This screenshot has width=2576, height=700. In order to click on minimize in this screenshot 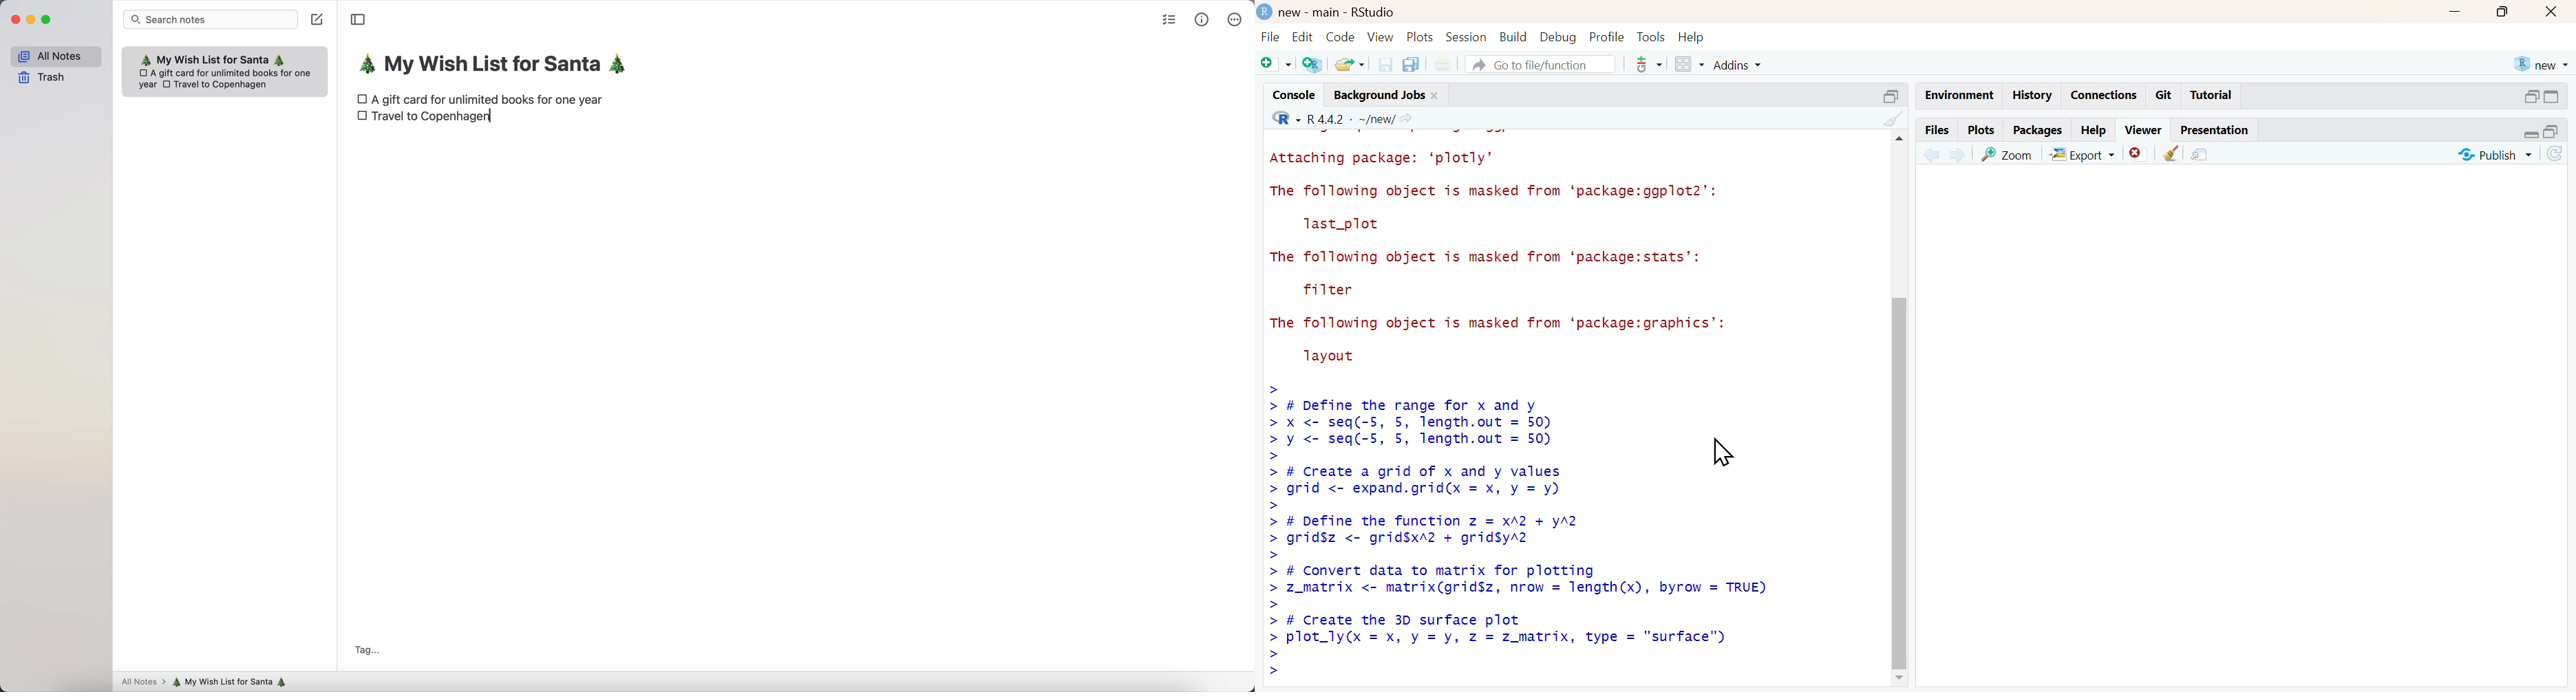, I will do `click(2529, 136)`.